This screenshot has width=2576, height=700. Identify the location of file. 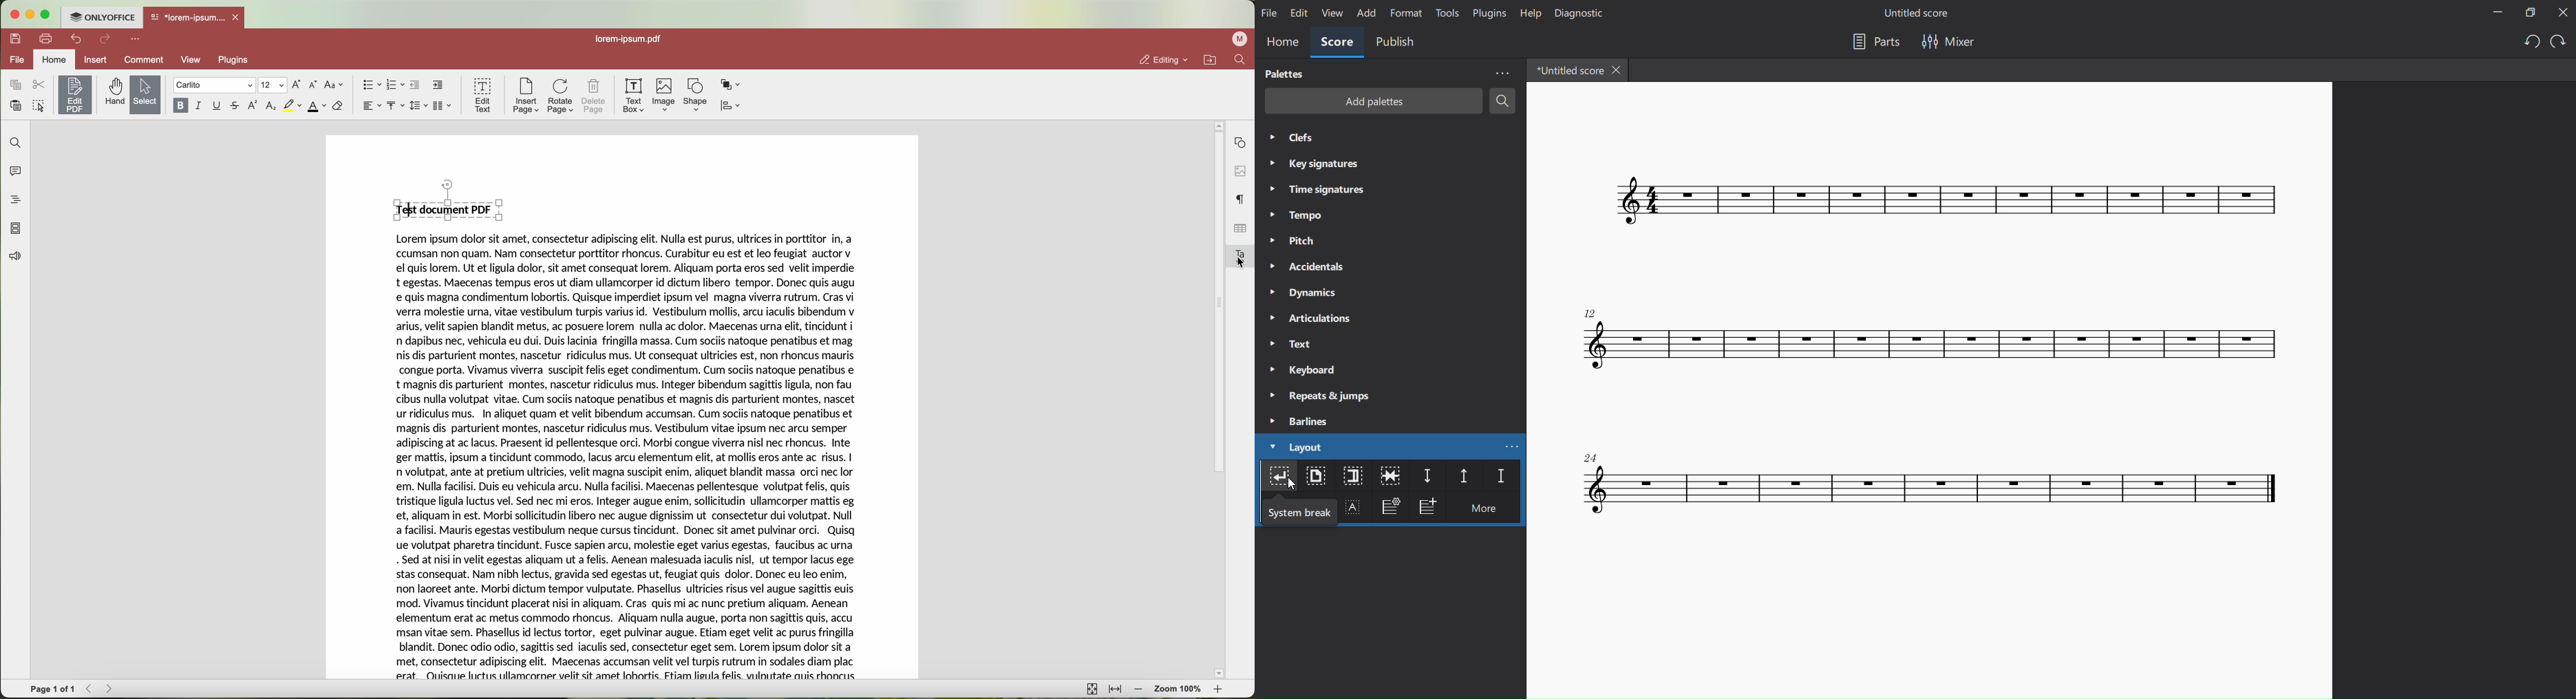
(18, 60).